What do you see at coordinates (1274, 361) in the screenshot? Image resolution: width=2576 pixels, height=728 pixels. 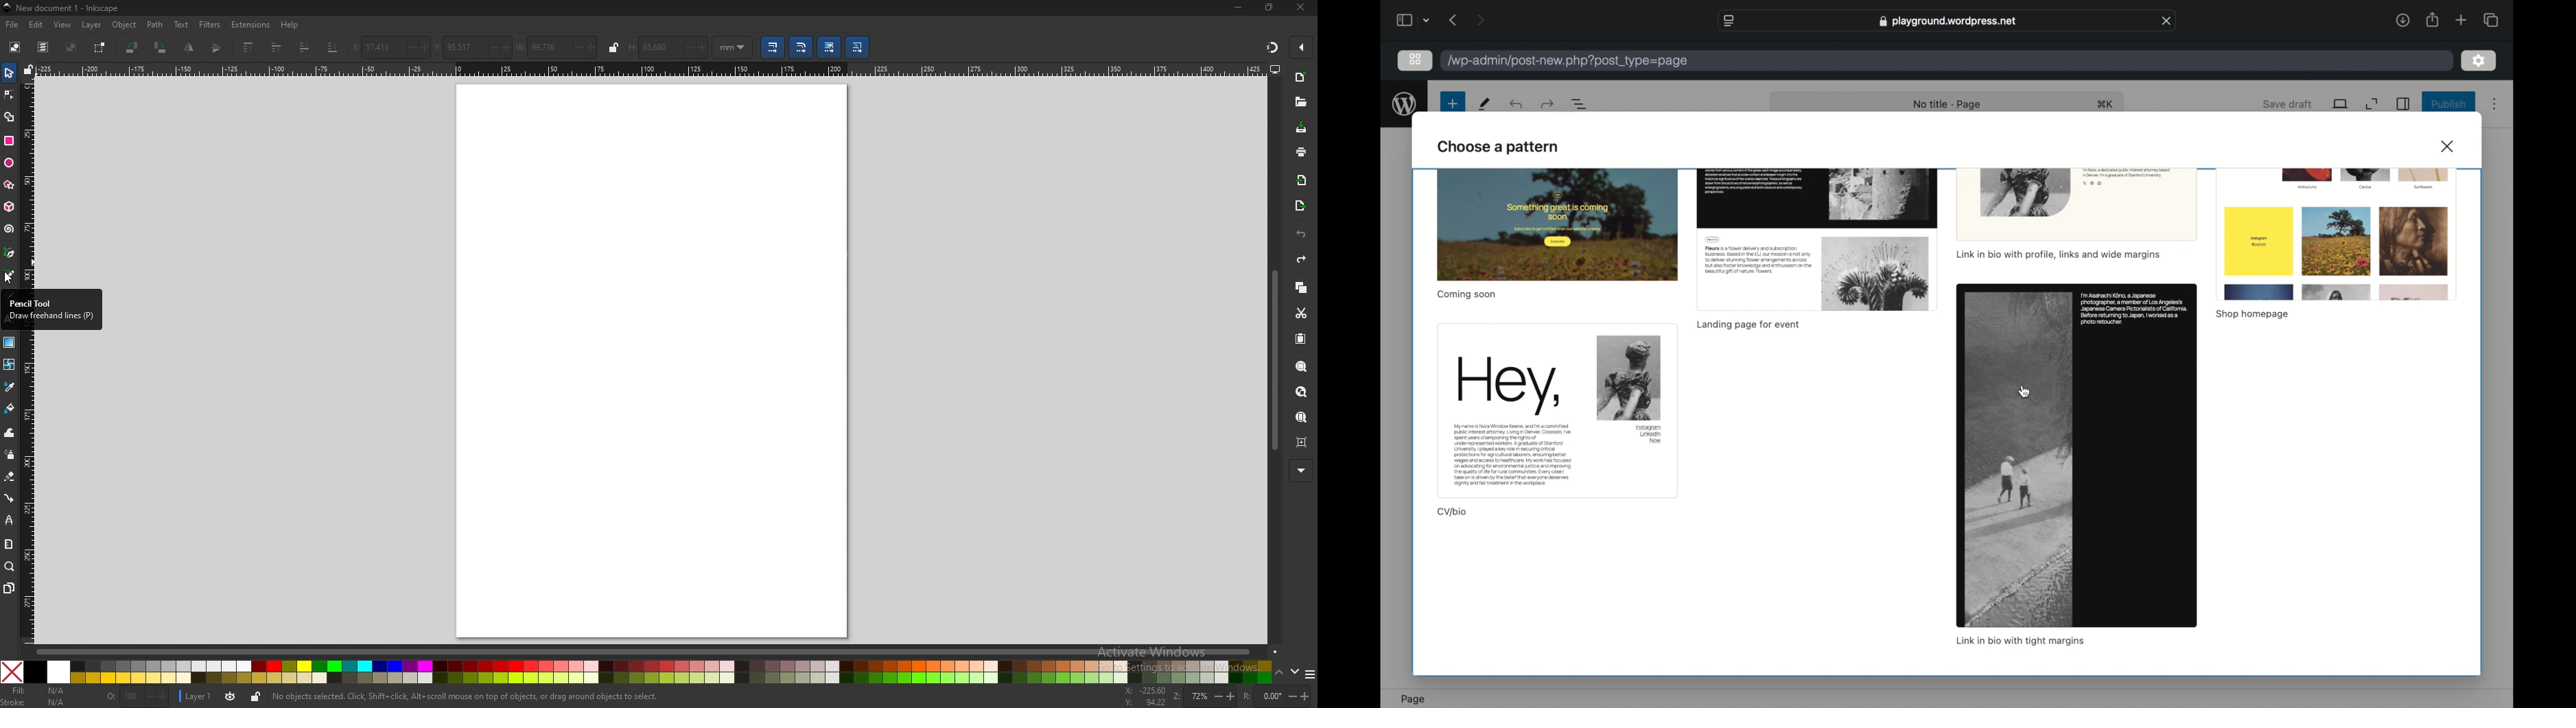 I see `scroll bar` at bounding box center [1274, 361].